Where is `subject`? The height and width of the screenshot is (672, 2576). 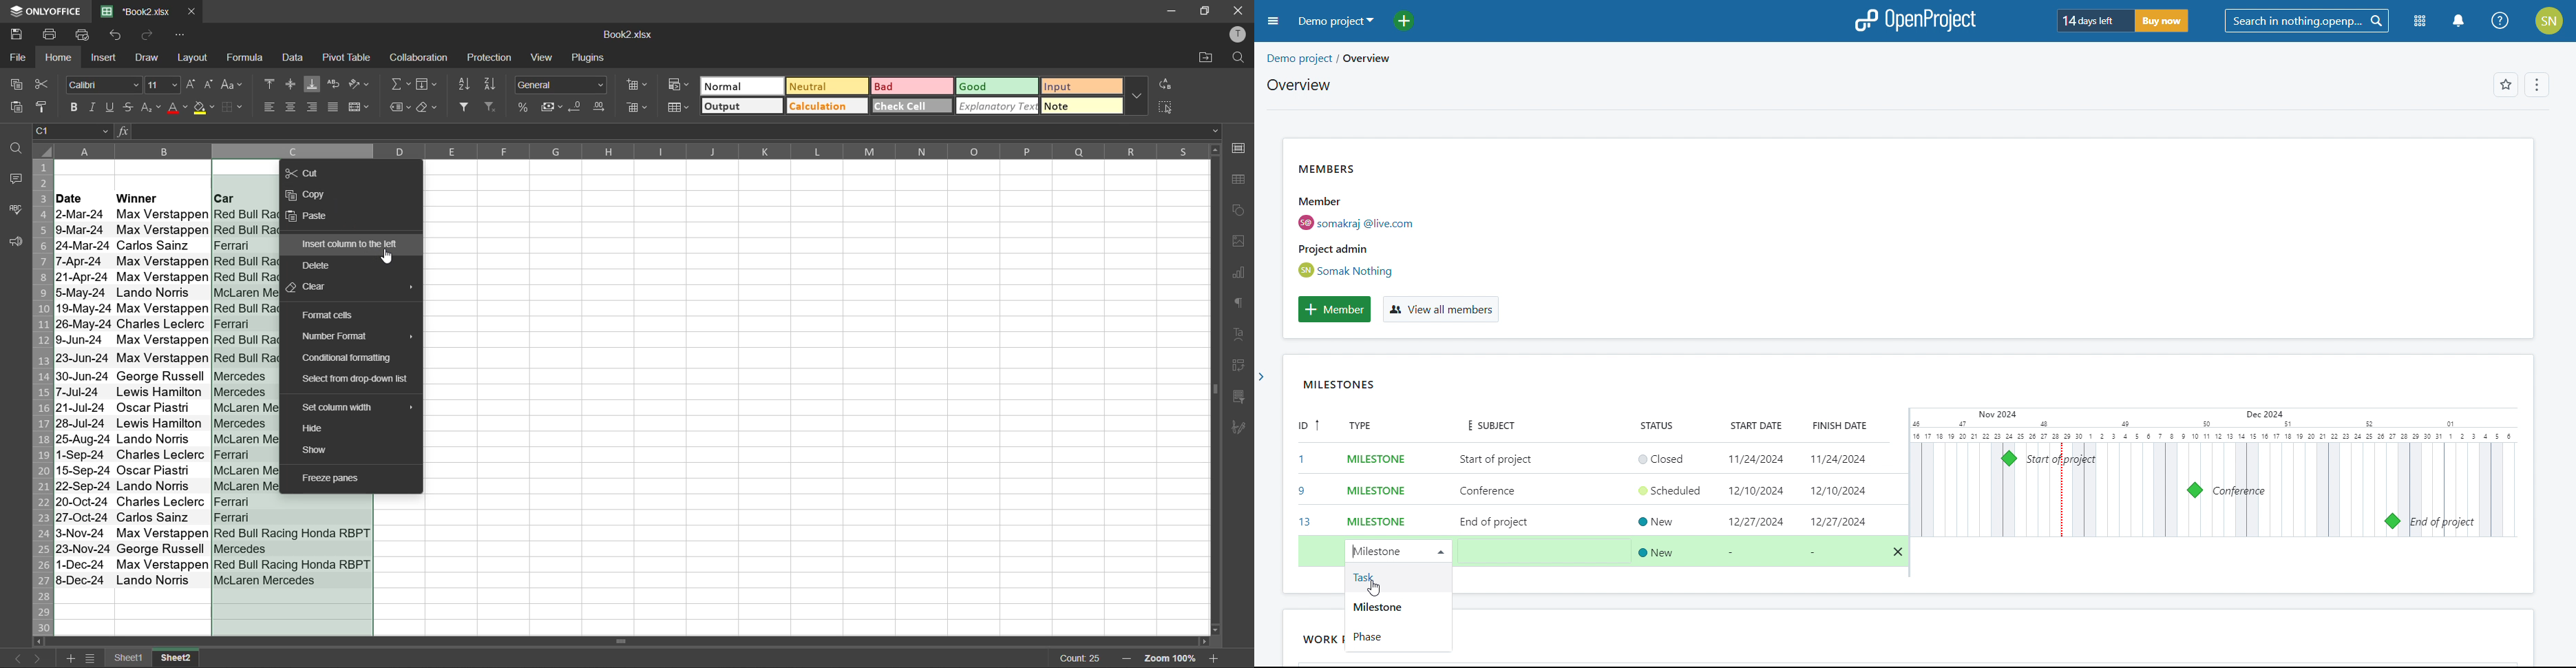
subject is located at coordinates (1486, 424).